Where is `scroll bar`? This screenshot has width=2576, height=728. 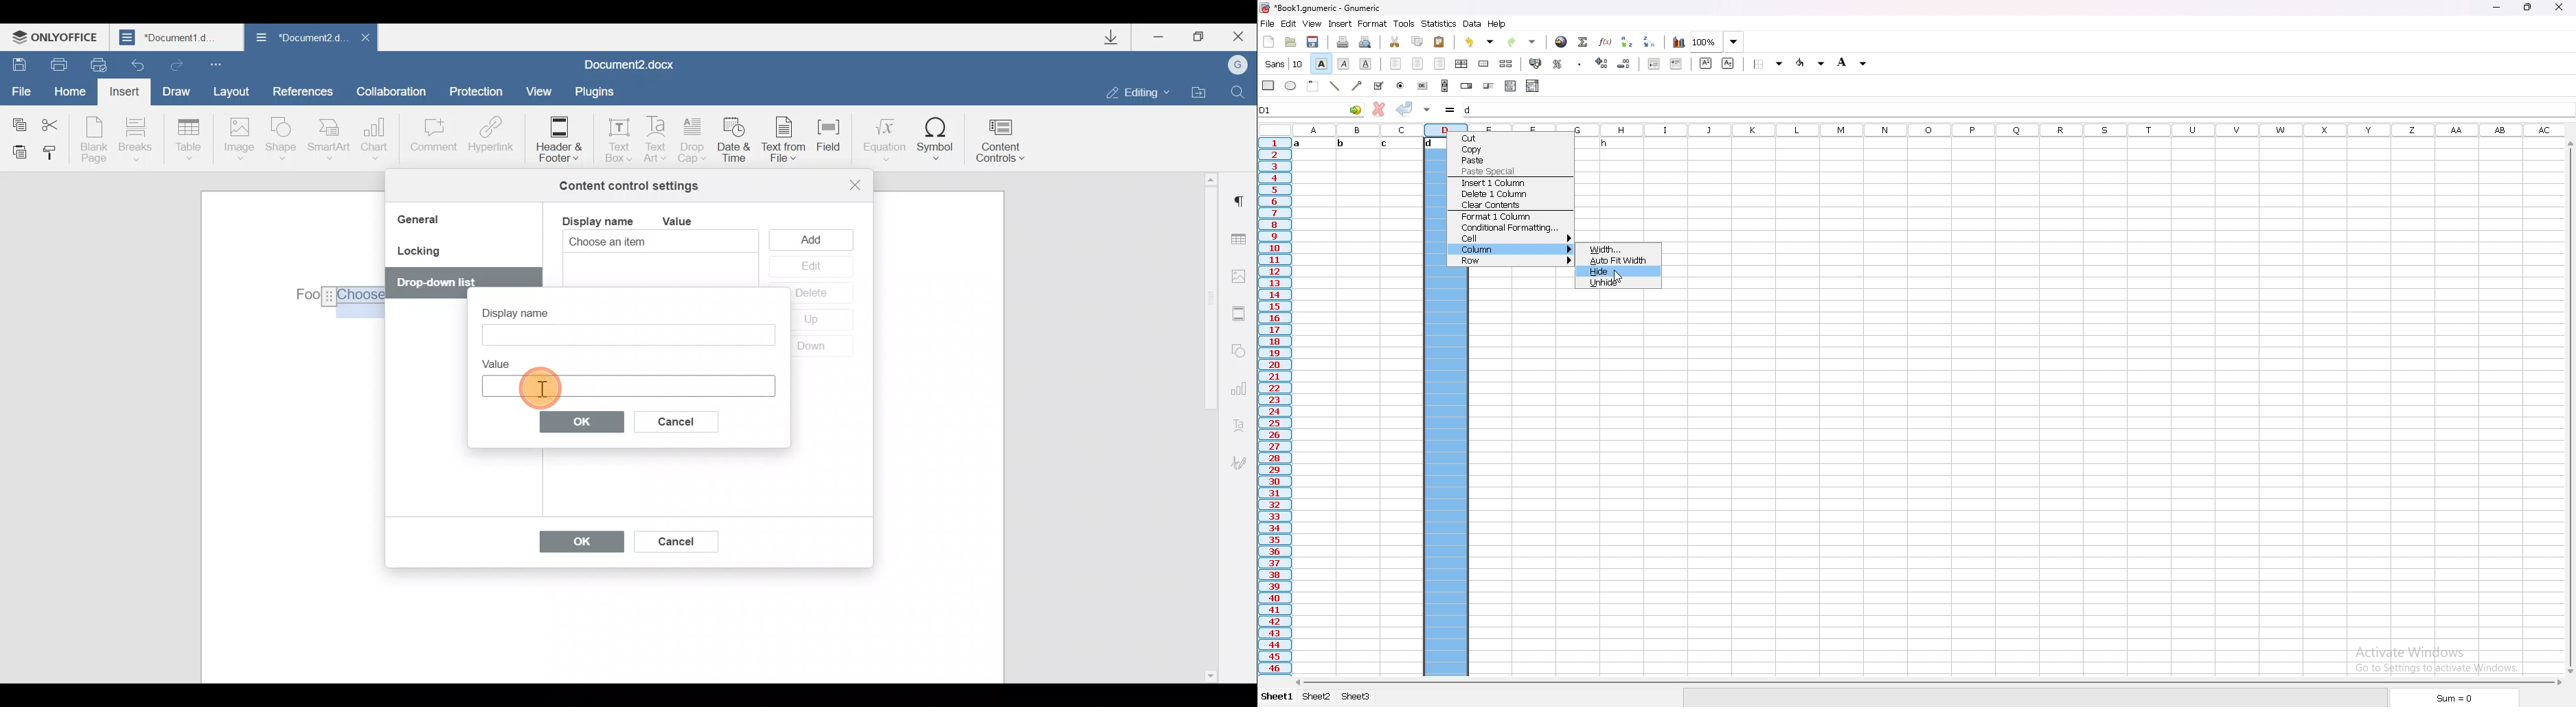 scroll bar is located at coordinates (2569, 408).